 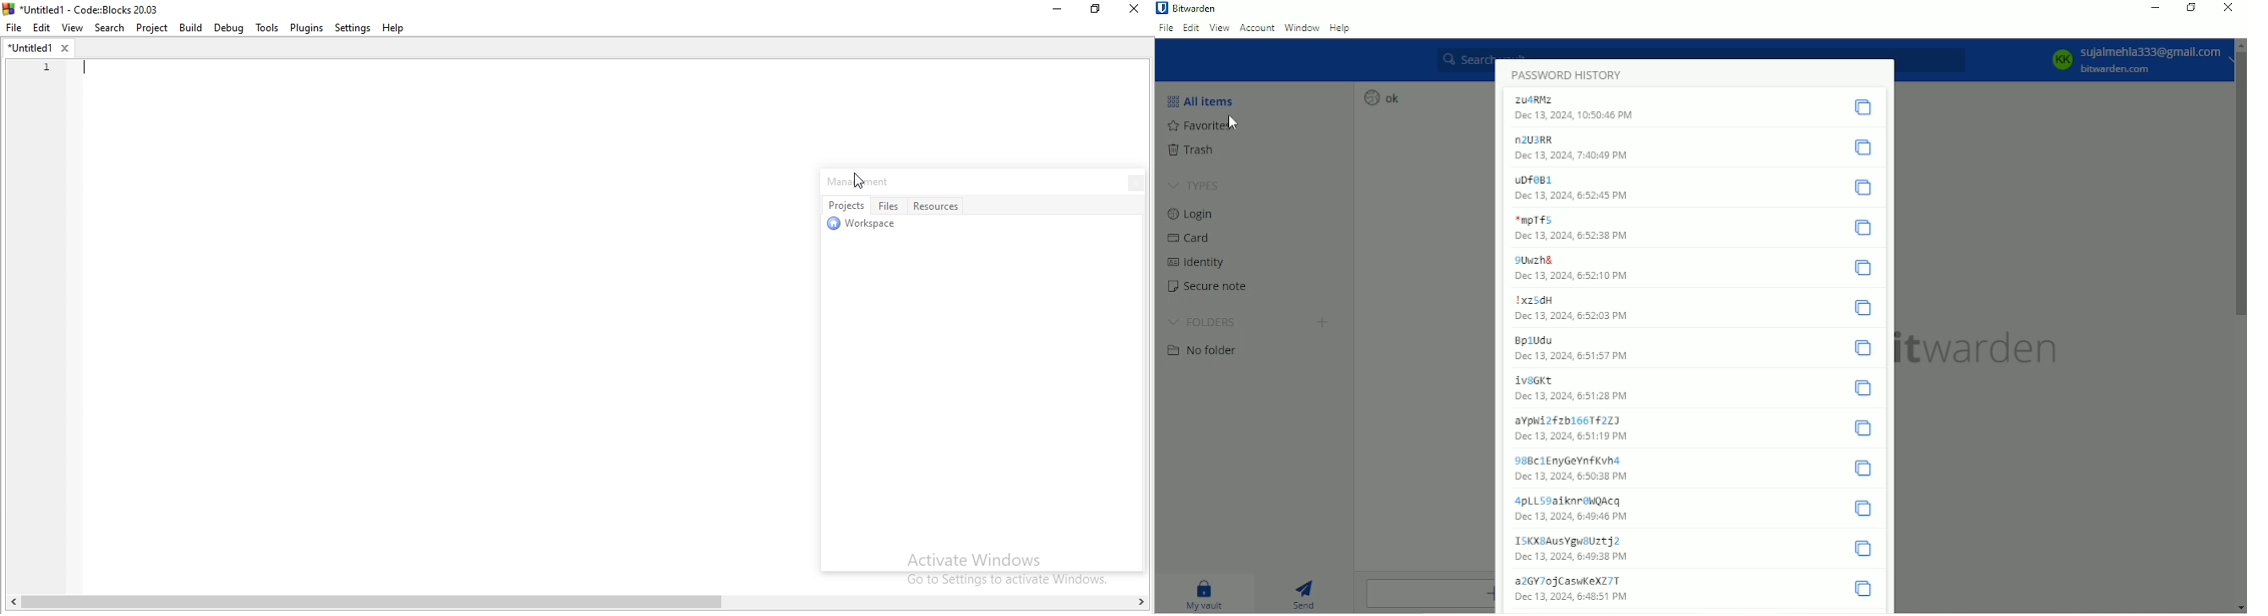 I want to click on Build , so click(x=192, y=29).